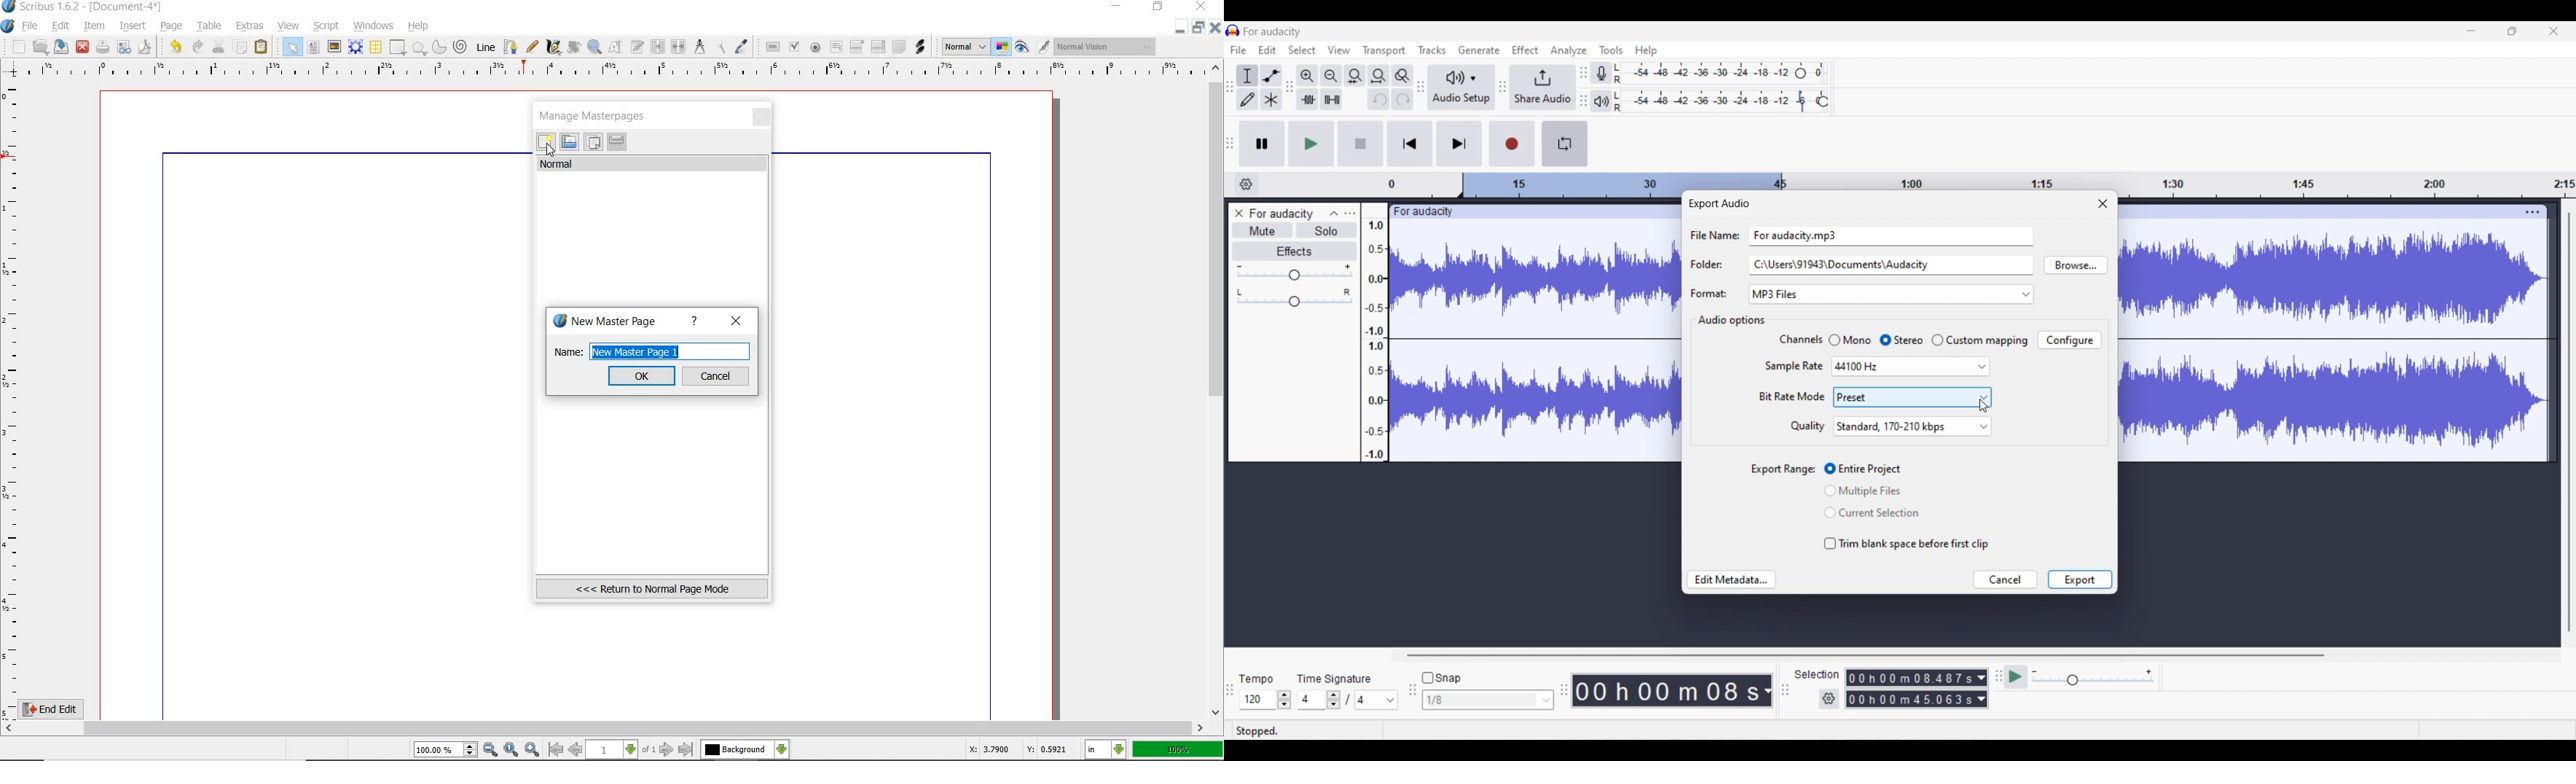 The image size is (2576, 784). What do you see at coordinates (694, 321) in the screenshot?
I see `help` at bounding box center [694, 321].